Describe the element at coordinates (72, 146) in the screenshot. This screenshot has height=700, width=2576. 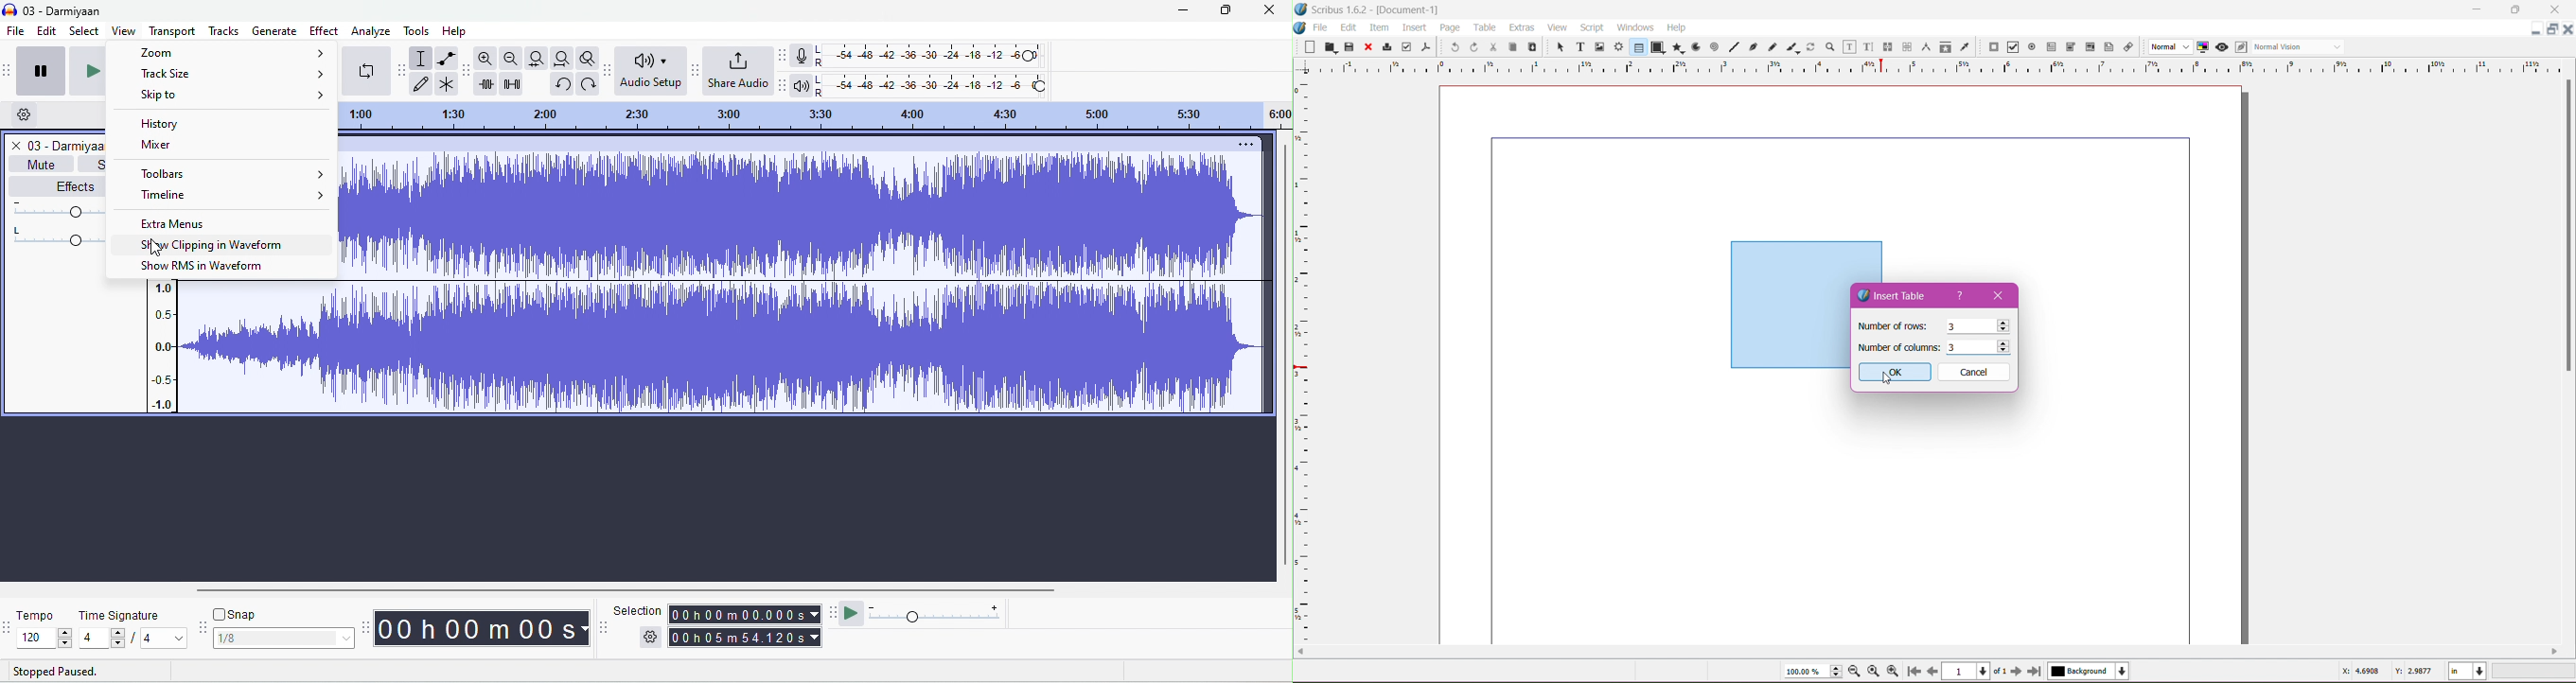
I see `title` at that location.